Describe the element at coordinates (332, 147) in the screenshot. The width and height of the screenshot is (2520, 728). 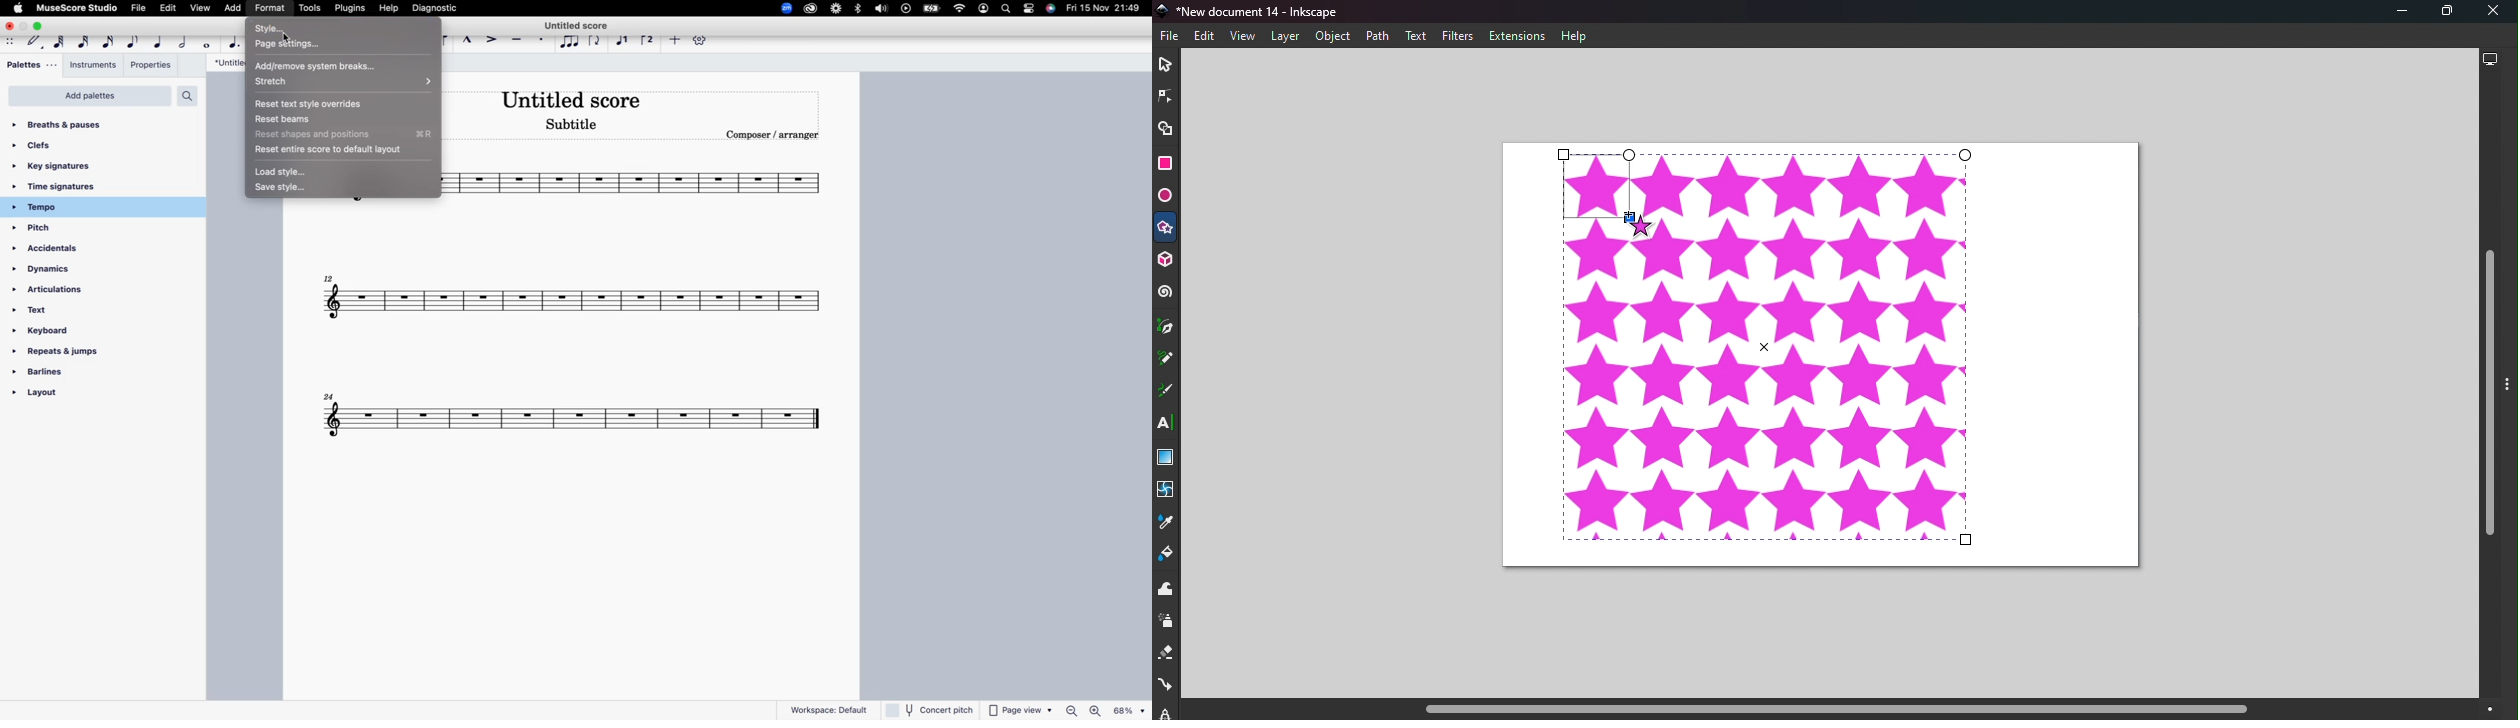
I see `reset entire score to default layout` at that location.